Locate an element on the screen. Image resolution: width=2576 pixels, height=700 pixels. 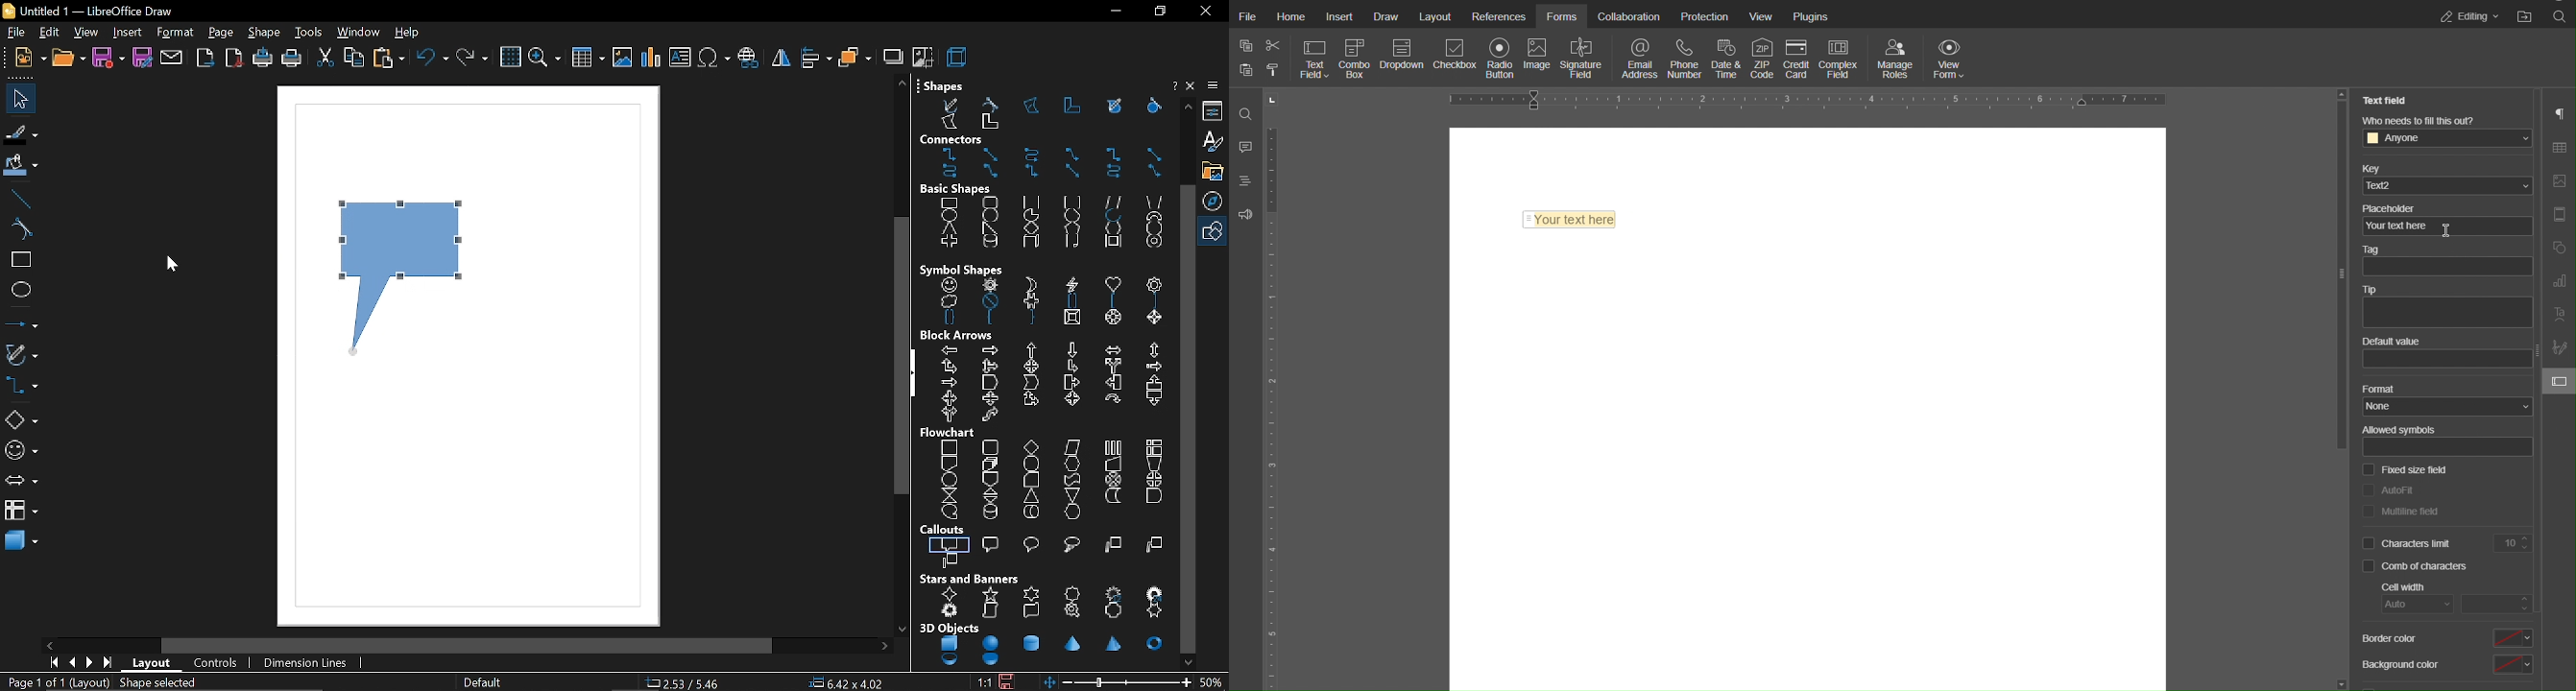
concave 6 point star is located at coordinates (1155, 611).